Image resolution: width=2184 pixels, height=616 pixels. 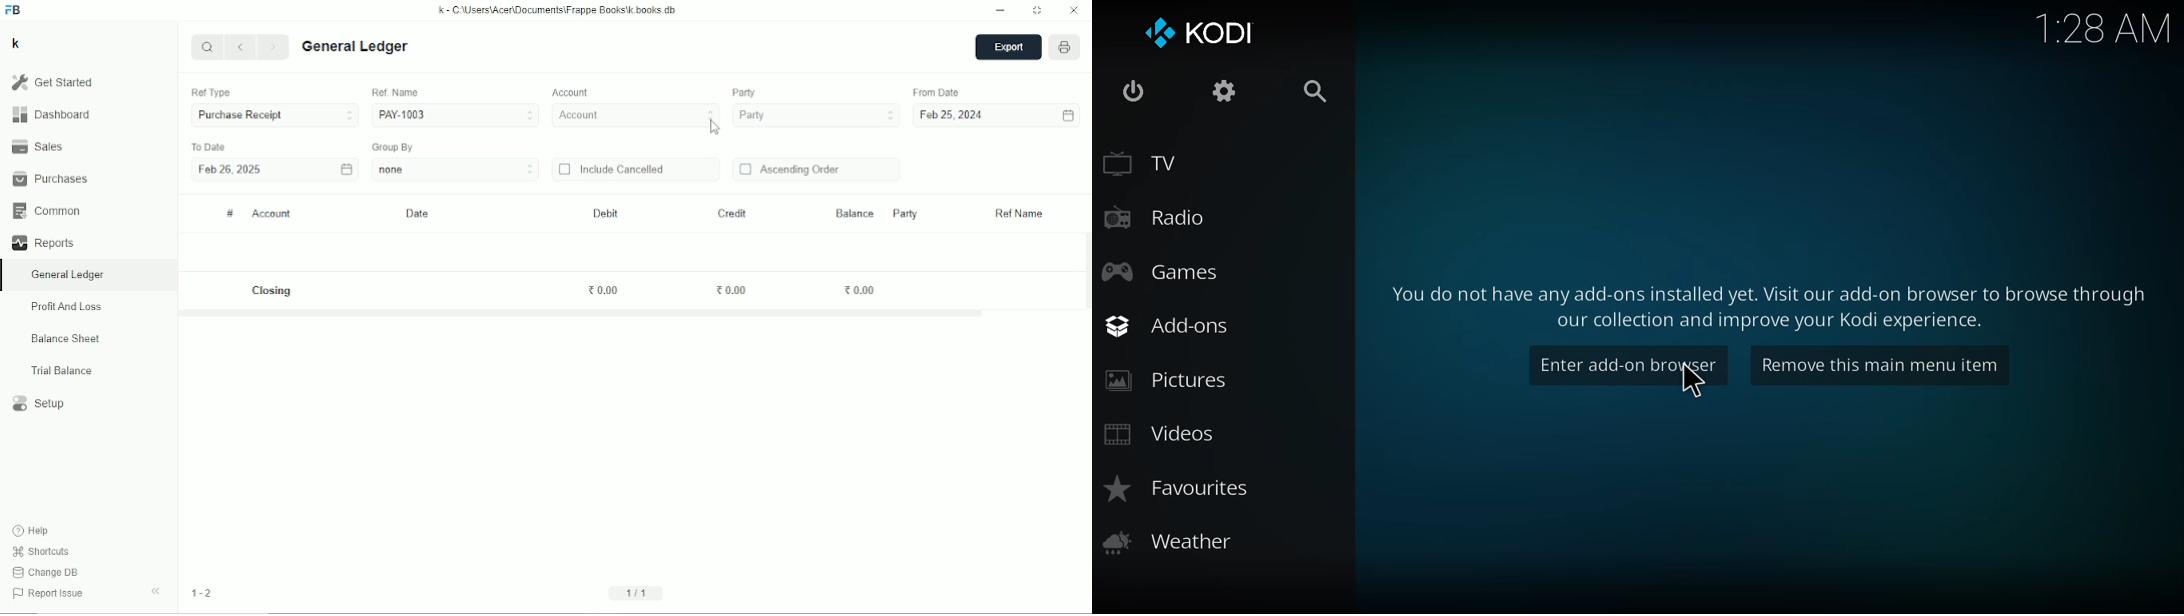 I want to click on K, so click(x=16, y=43).